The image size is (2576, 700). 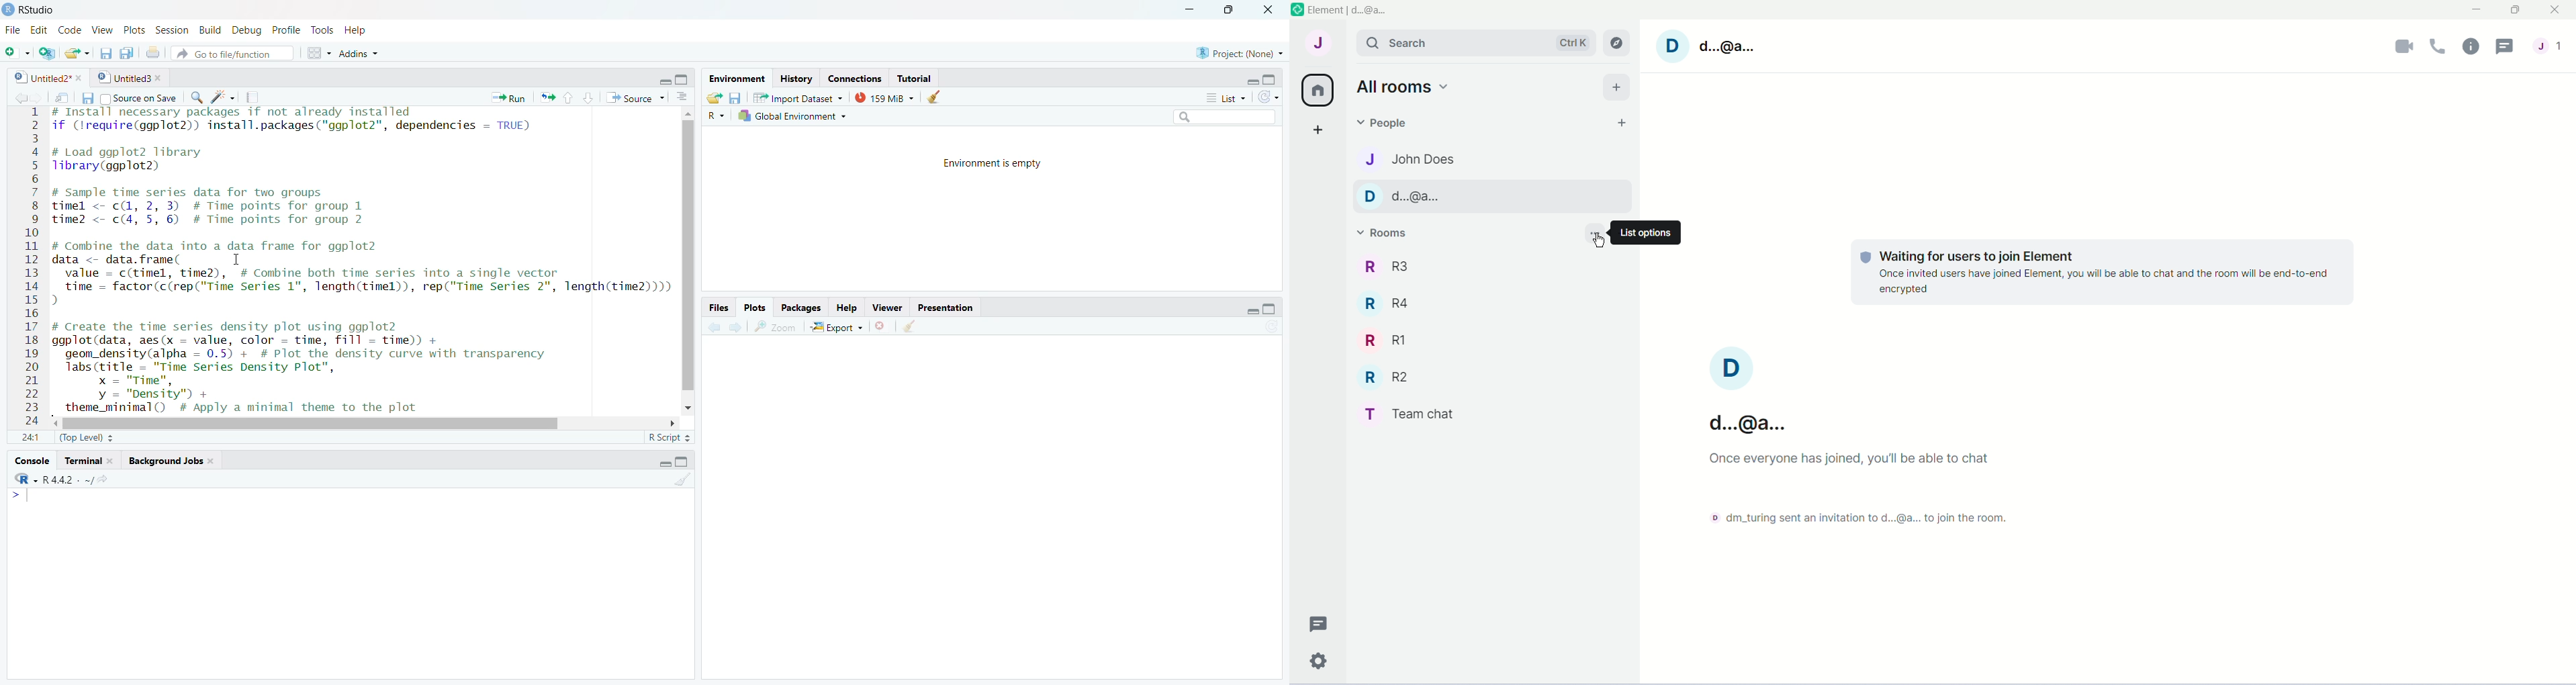 I want to click on Source on Save, so click(x=138, y=99).